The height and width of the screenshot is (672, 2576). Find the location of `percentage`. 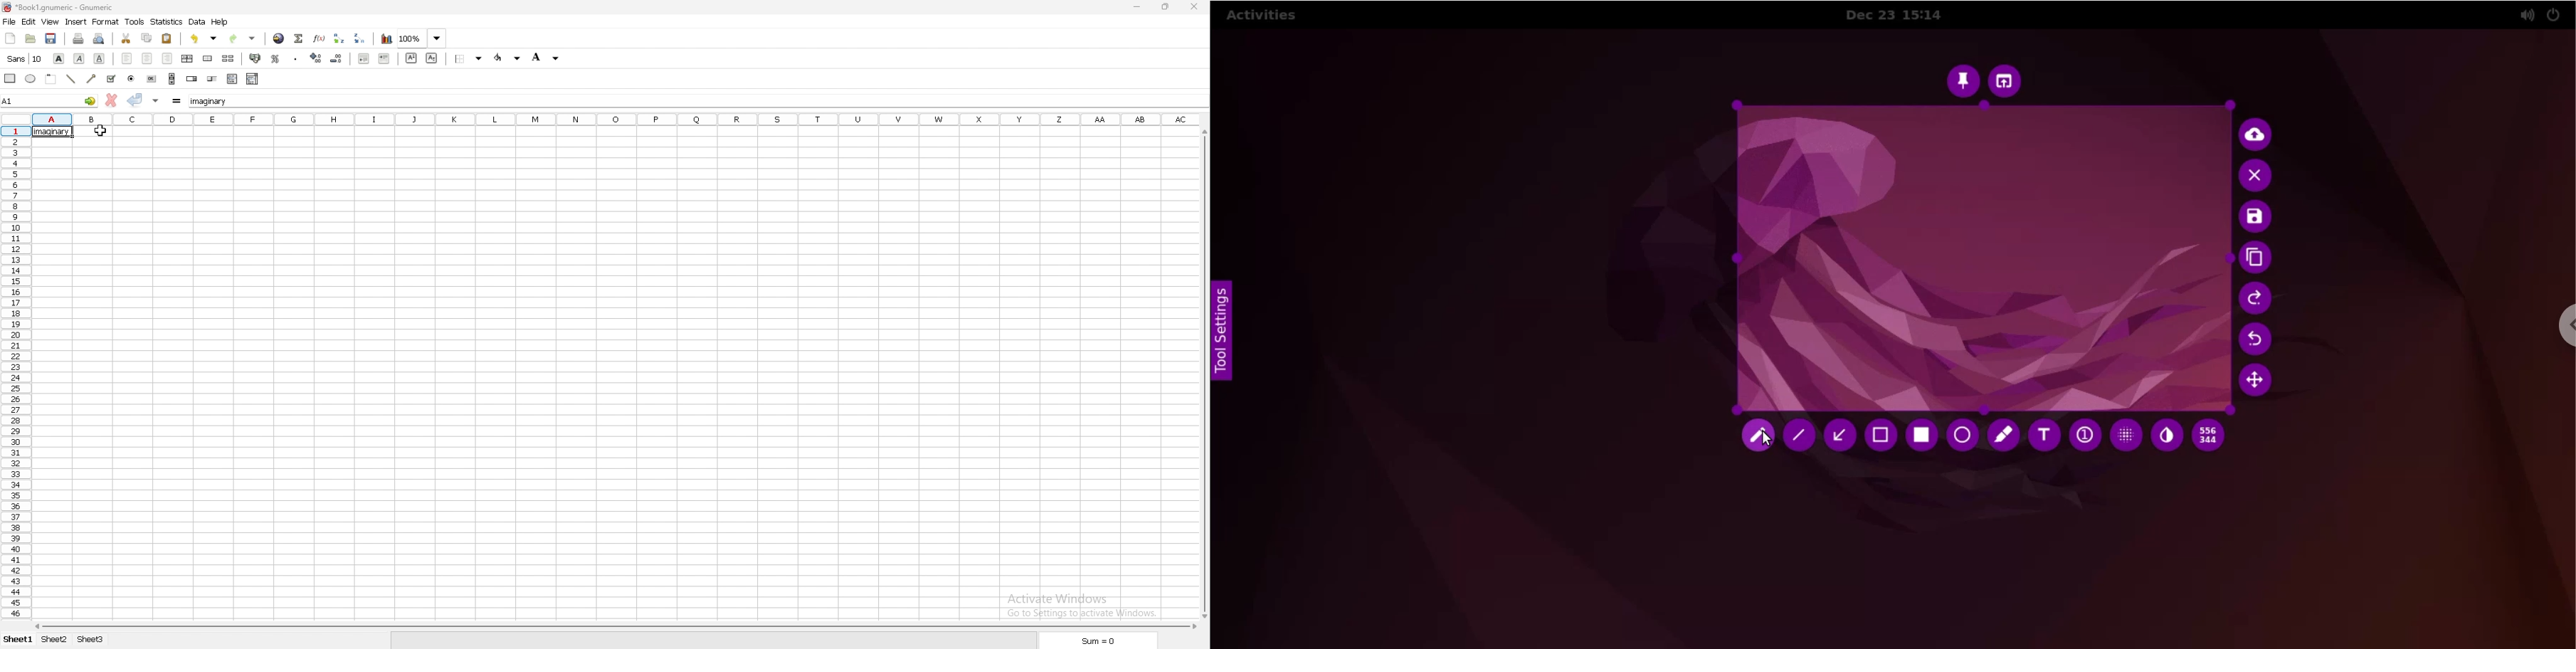

percentage is located at coordinates (275, 58).